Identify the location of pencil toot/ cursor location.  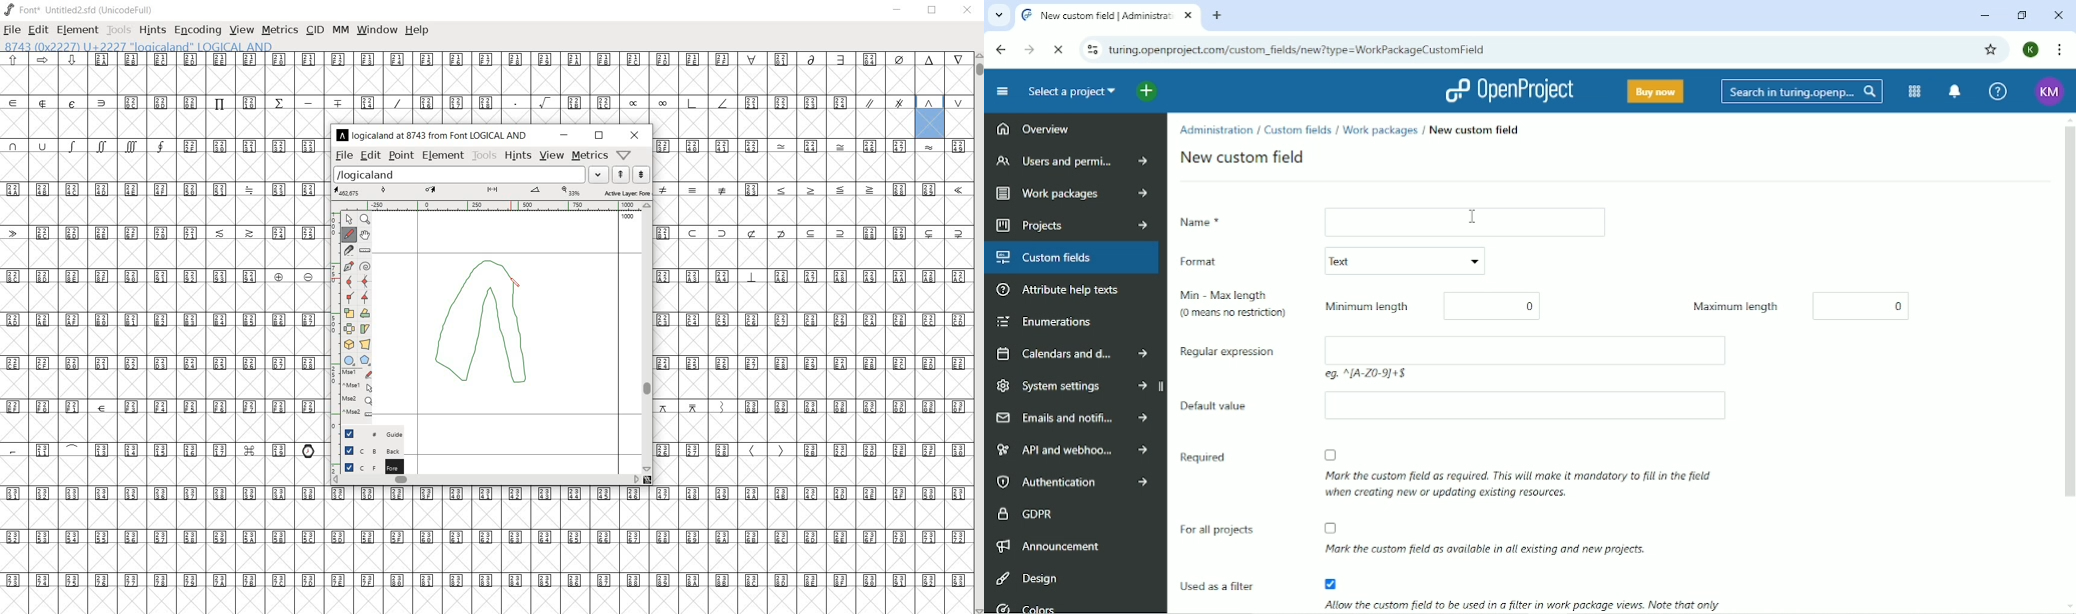
(517, 285).